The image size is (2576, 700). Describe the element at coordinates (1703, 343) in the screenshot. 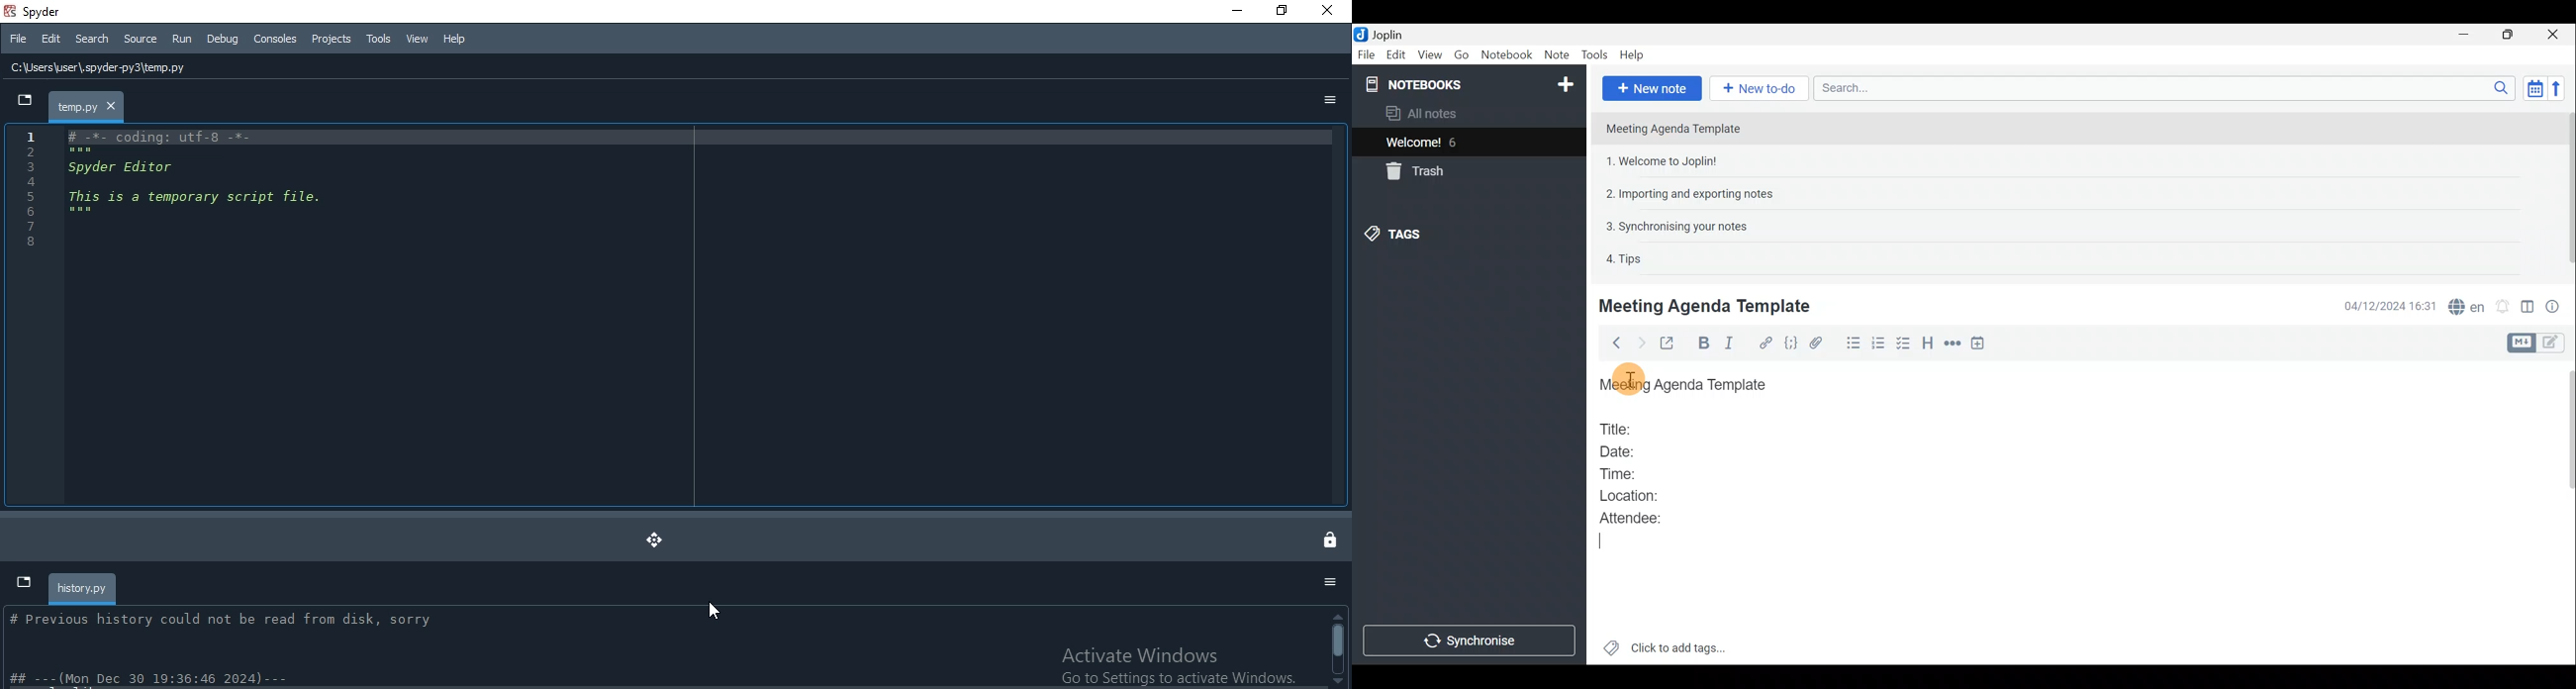

I see `Bold` at that location.